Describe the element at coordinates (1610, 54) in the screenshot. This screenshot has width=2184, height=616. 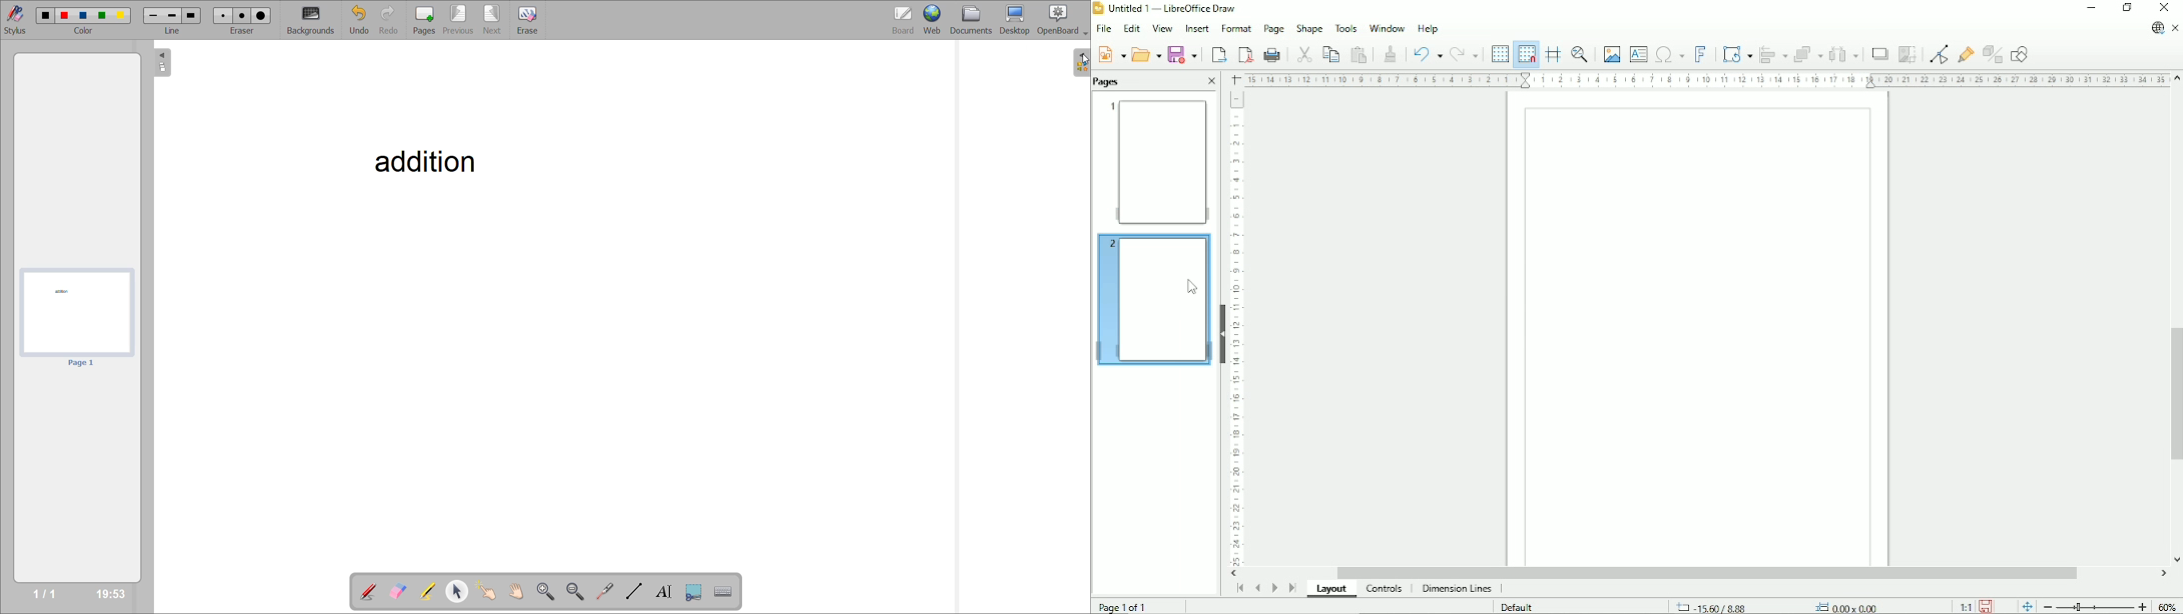
I see `Insert image` at that location.